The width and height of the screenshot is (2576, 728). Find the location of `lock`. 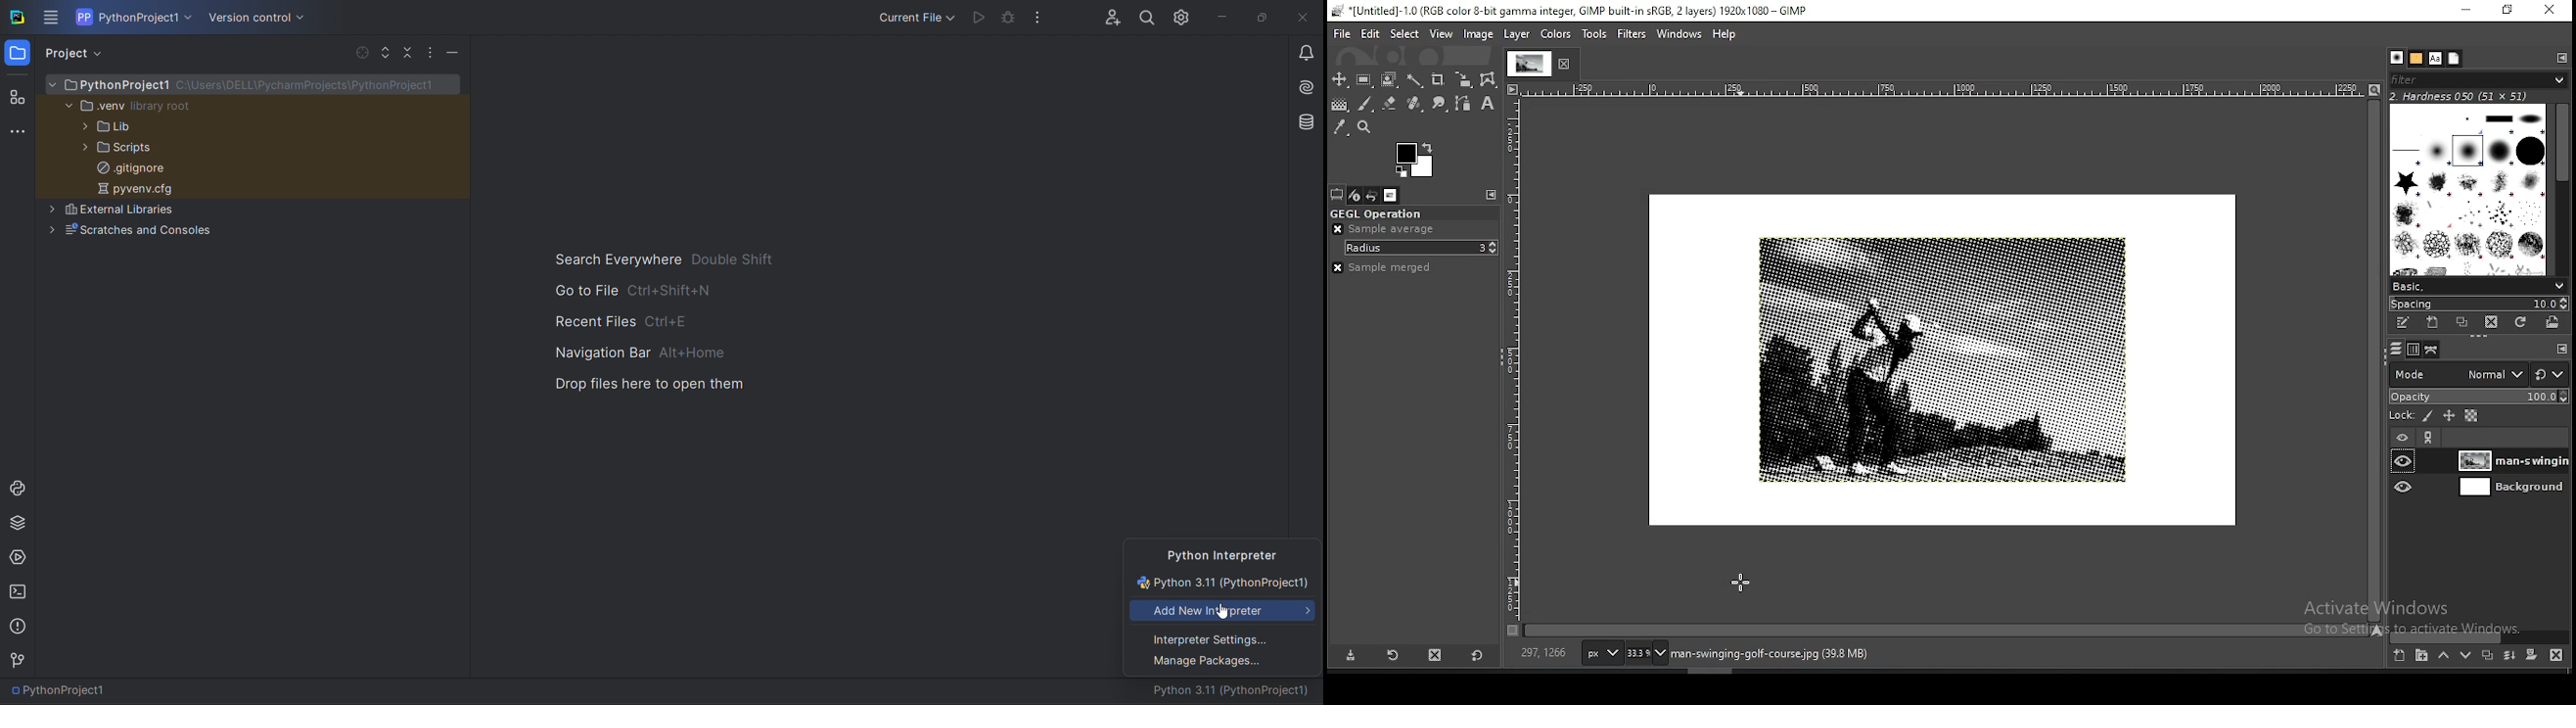

lock is located at coordinates (2403, 415).